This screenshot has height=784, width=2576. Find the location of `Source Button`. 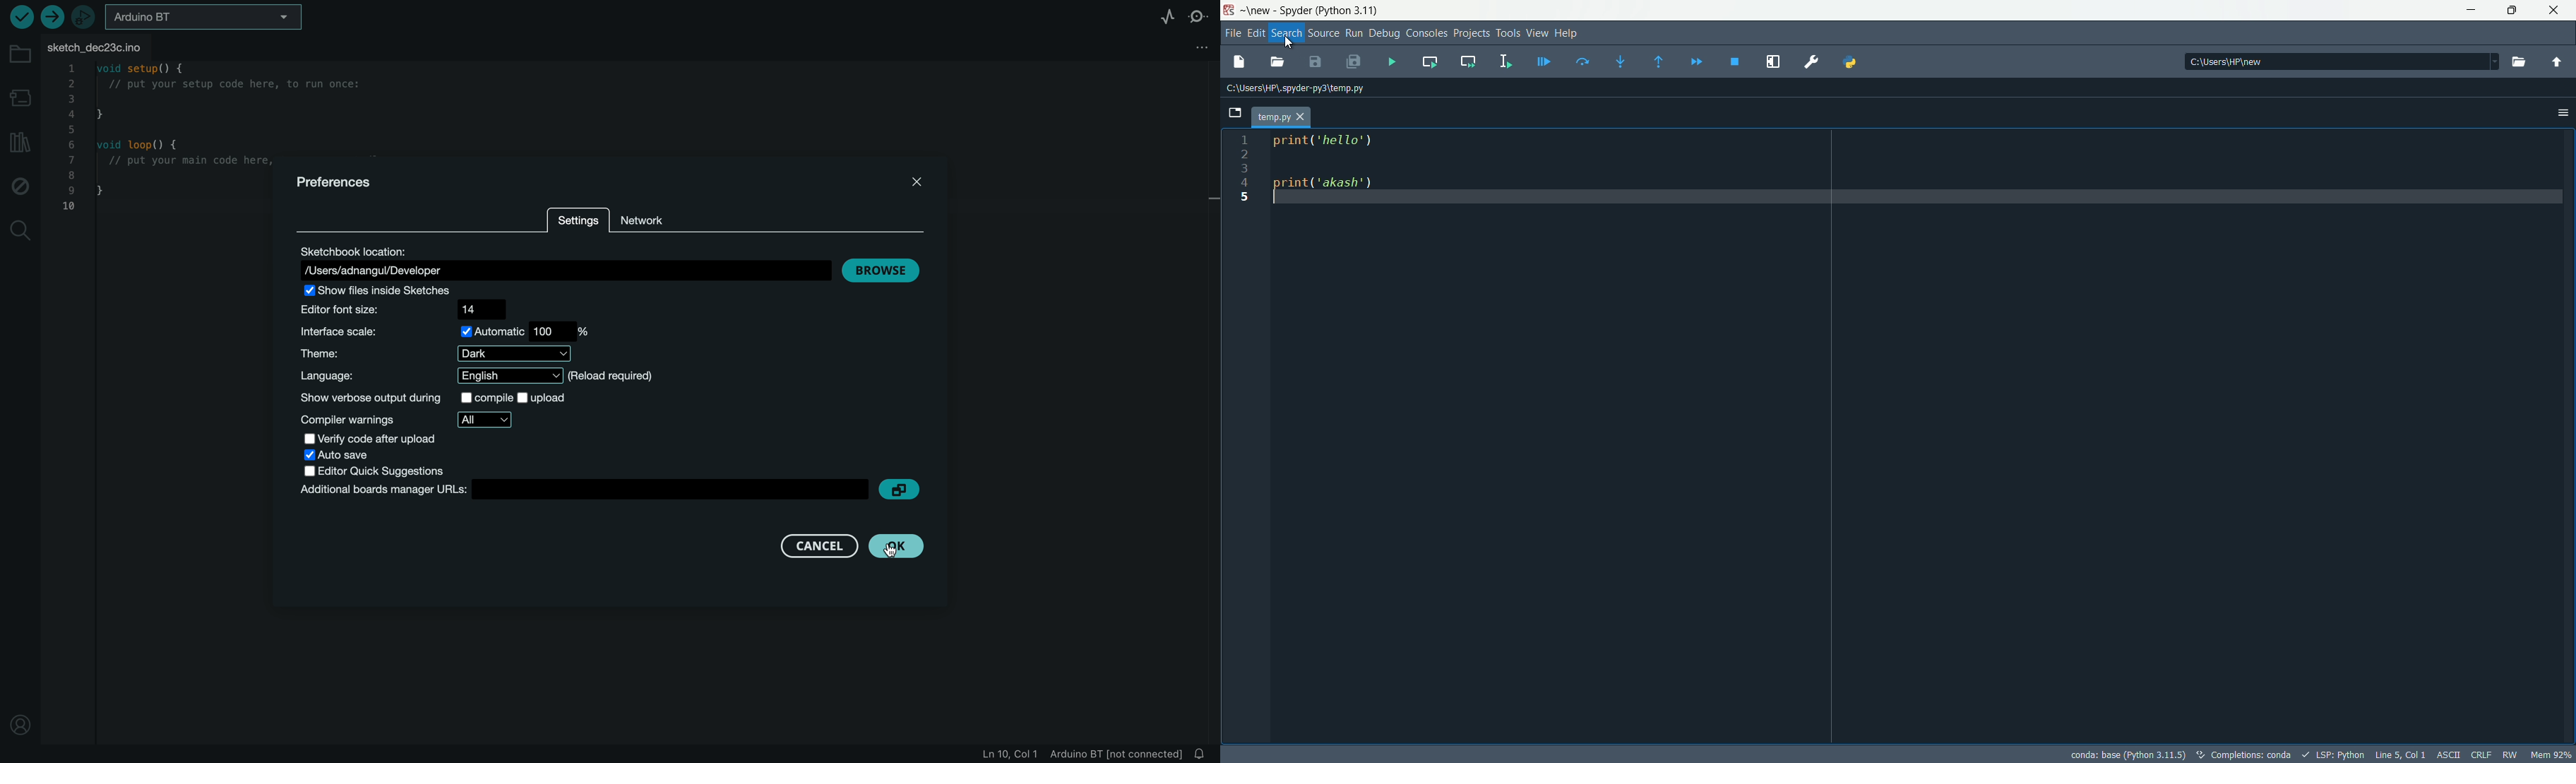

Source Button is located at coordinates (1323, 34).